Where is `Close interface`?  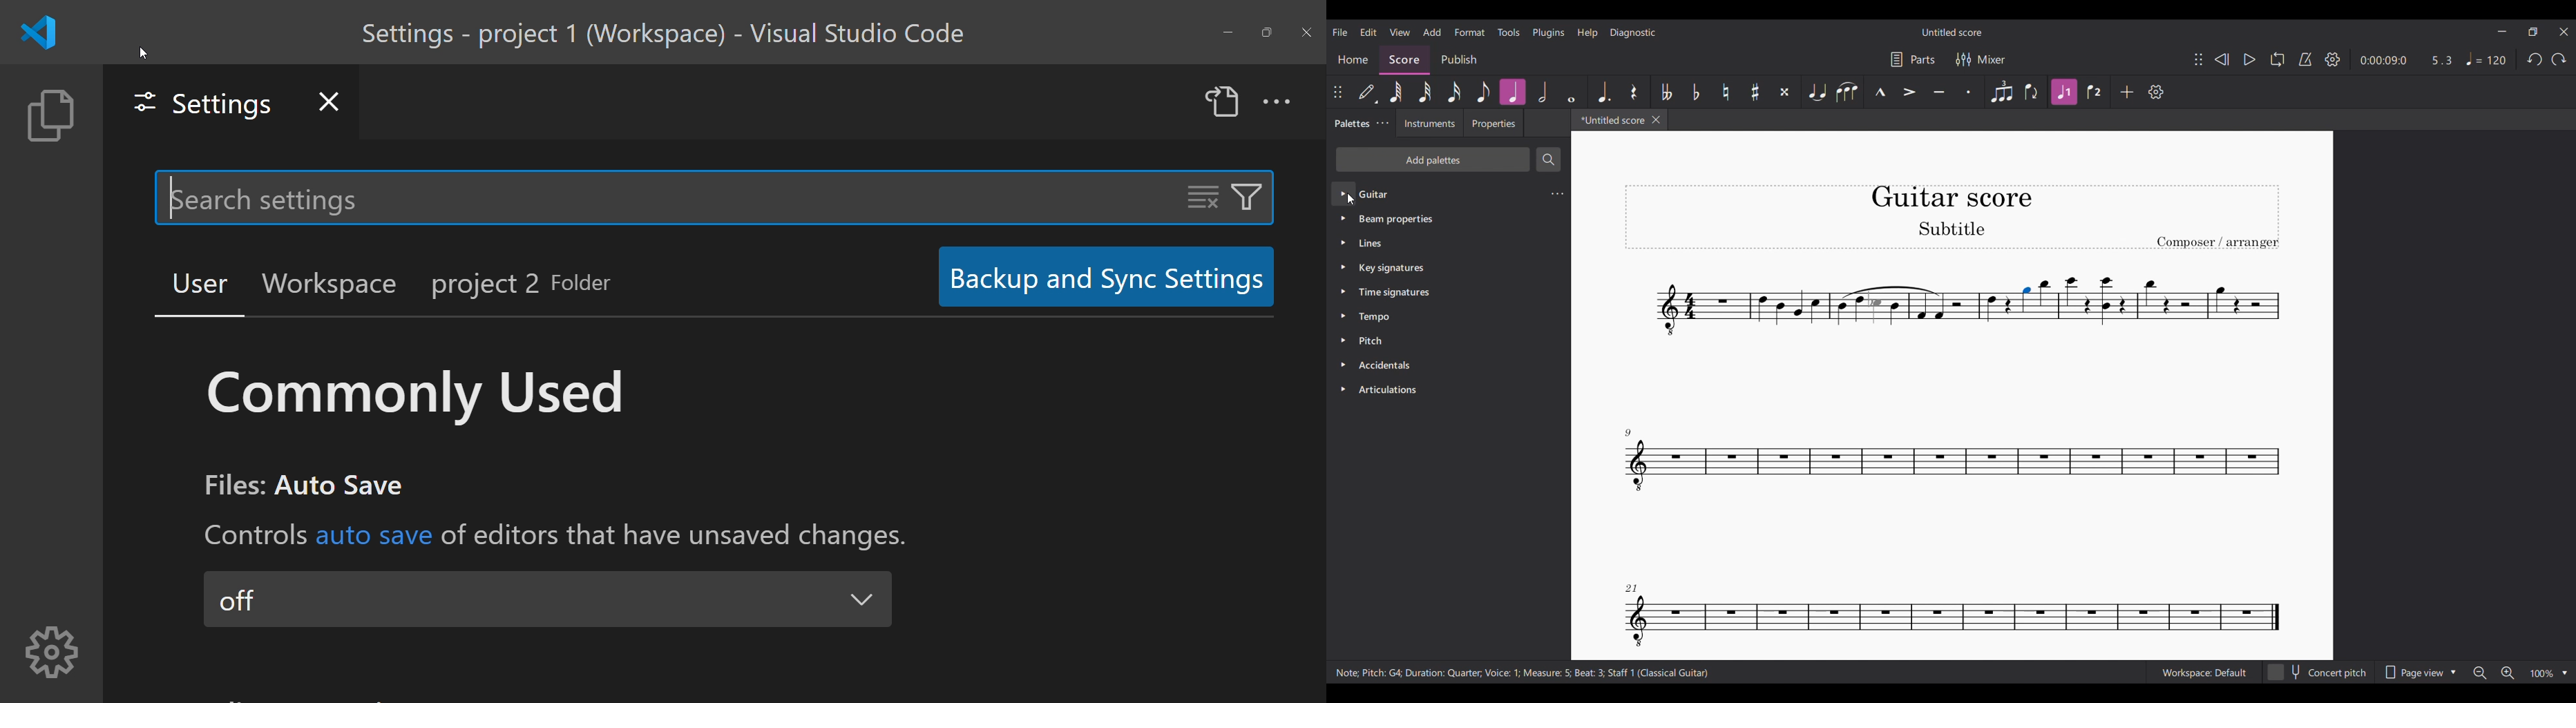
Close interface is located at coordinates (2564, 32).